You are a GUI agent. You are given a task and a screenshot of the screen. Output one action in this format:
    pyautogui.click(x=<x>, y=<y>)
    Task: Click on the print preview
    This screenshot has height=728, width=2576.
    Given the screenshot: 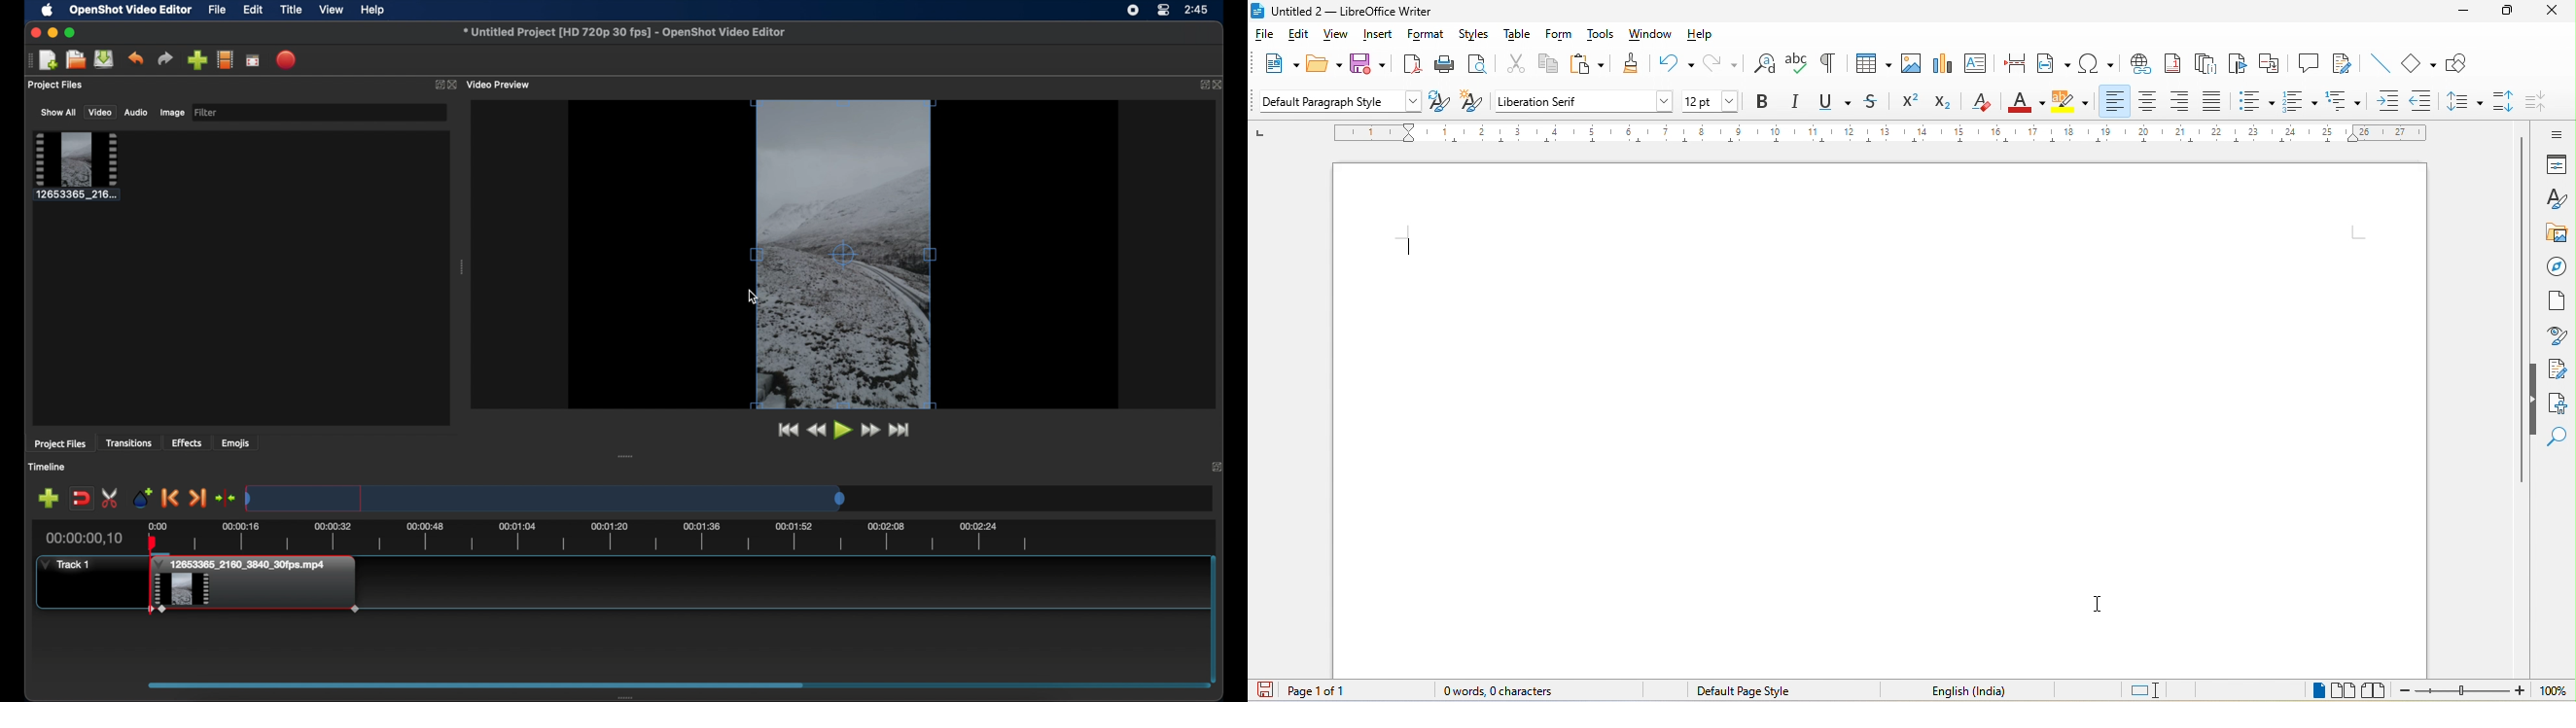 What is the action you would take?
    pyautogui.click(x=1481, y=66)
    